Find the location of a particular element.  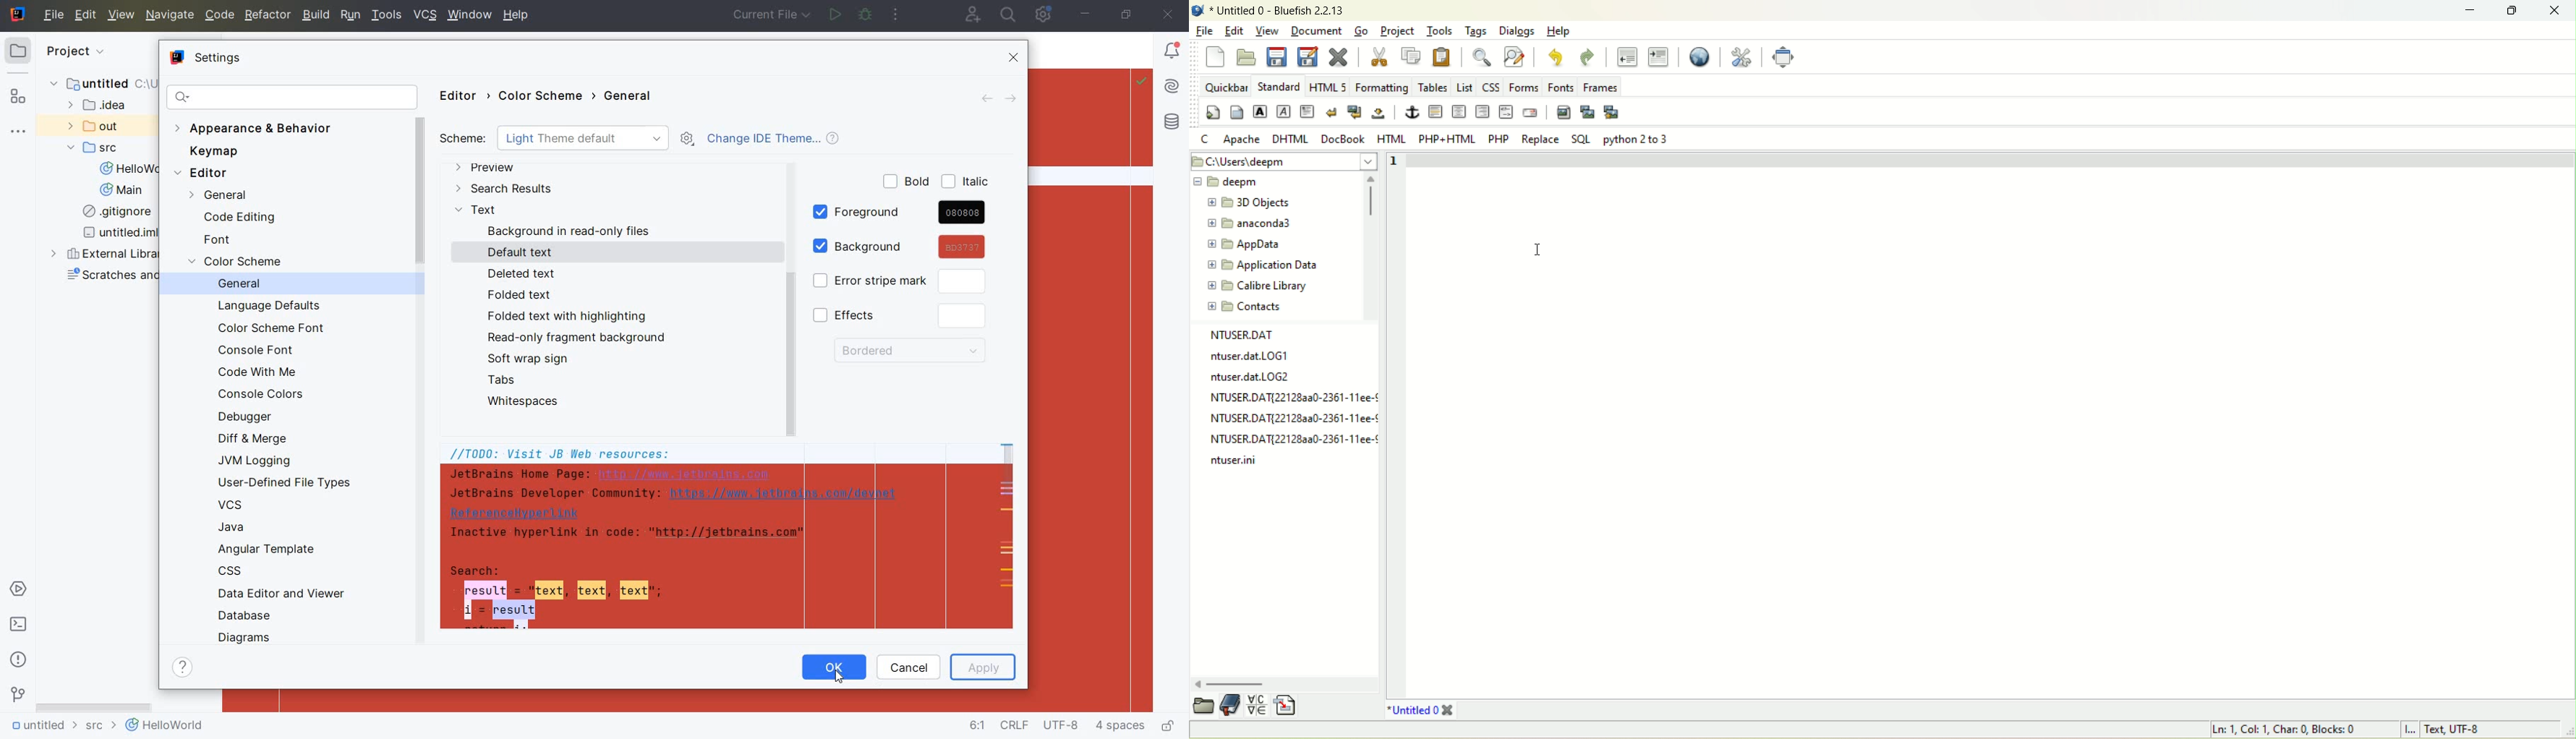

book mark is located at coordinates (1232, 705).